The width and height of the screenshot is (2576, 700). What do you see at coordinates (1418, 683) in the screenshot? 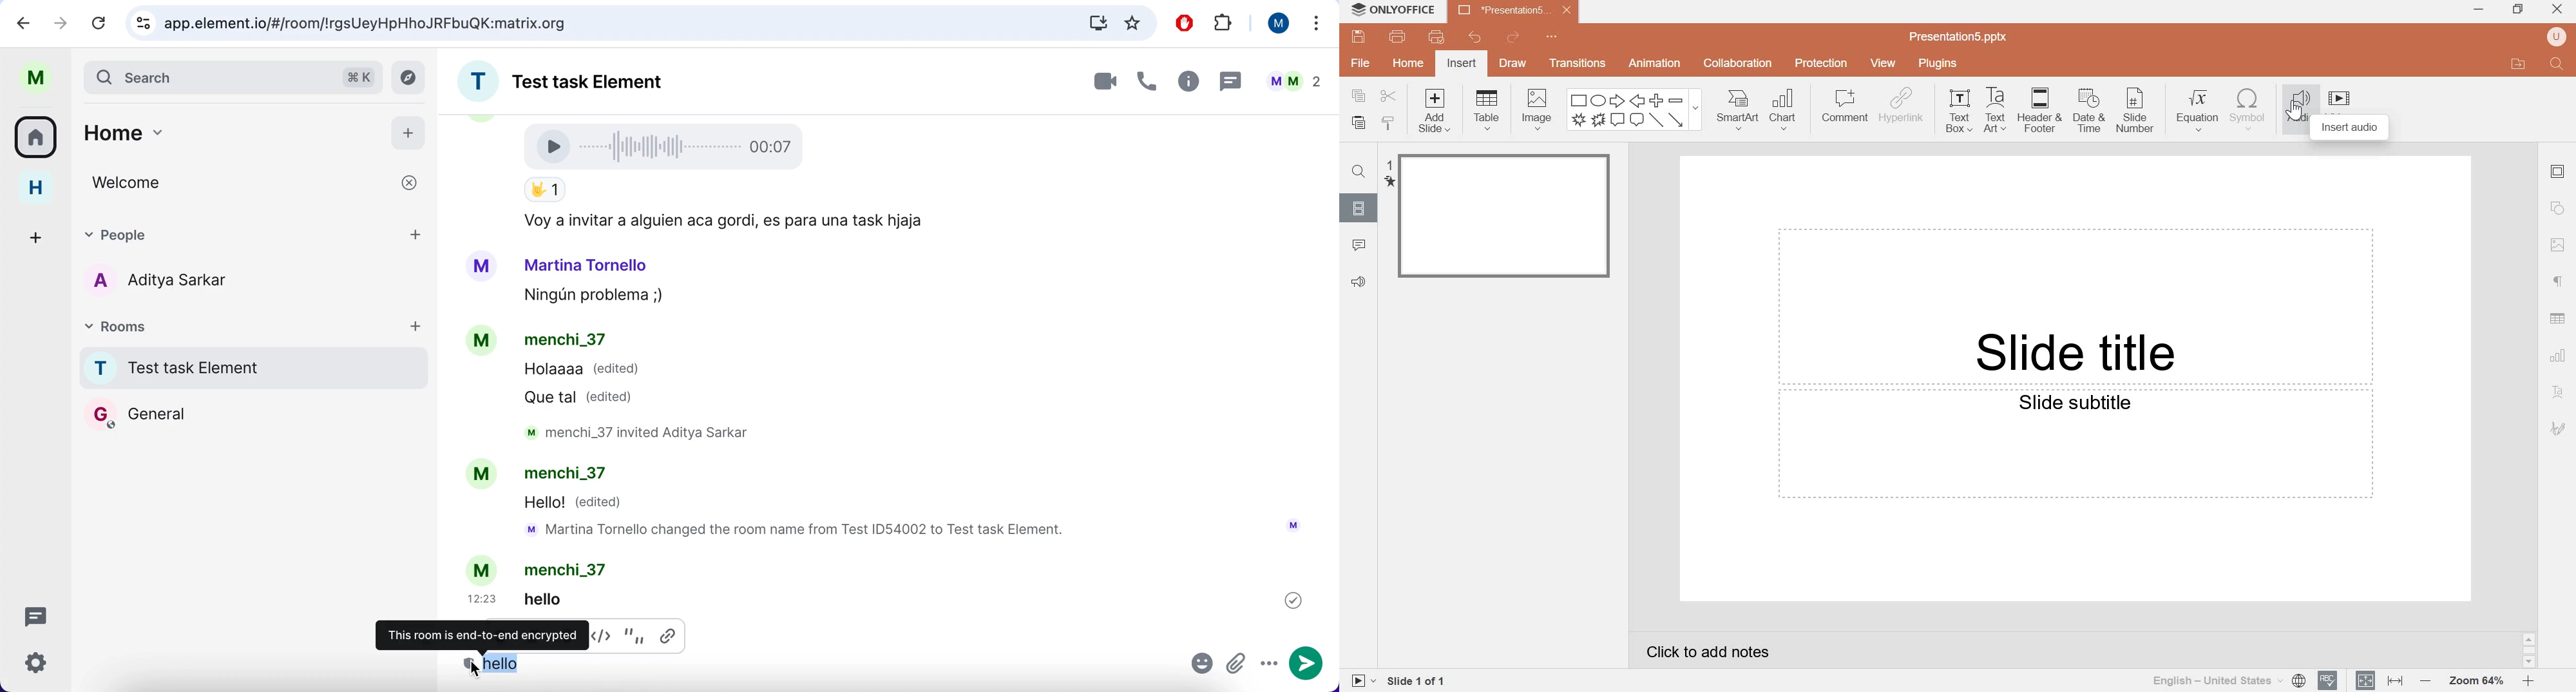
I see `Slide 1 of 1` at bounding box center [1418, 683].